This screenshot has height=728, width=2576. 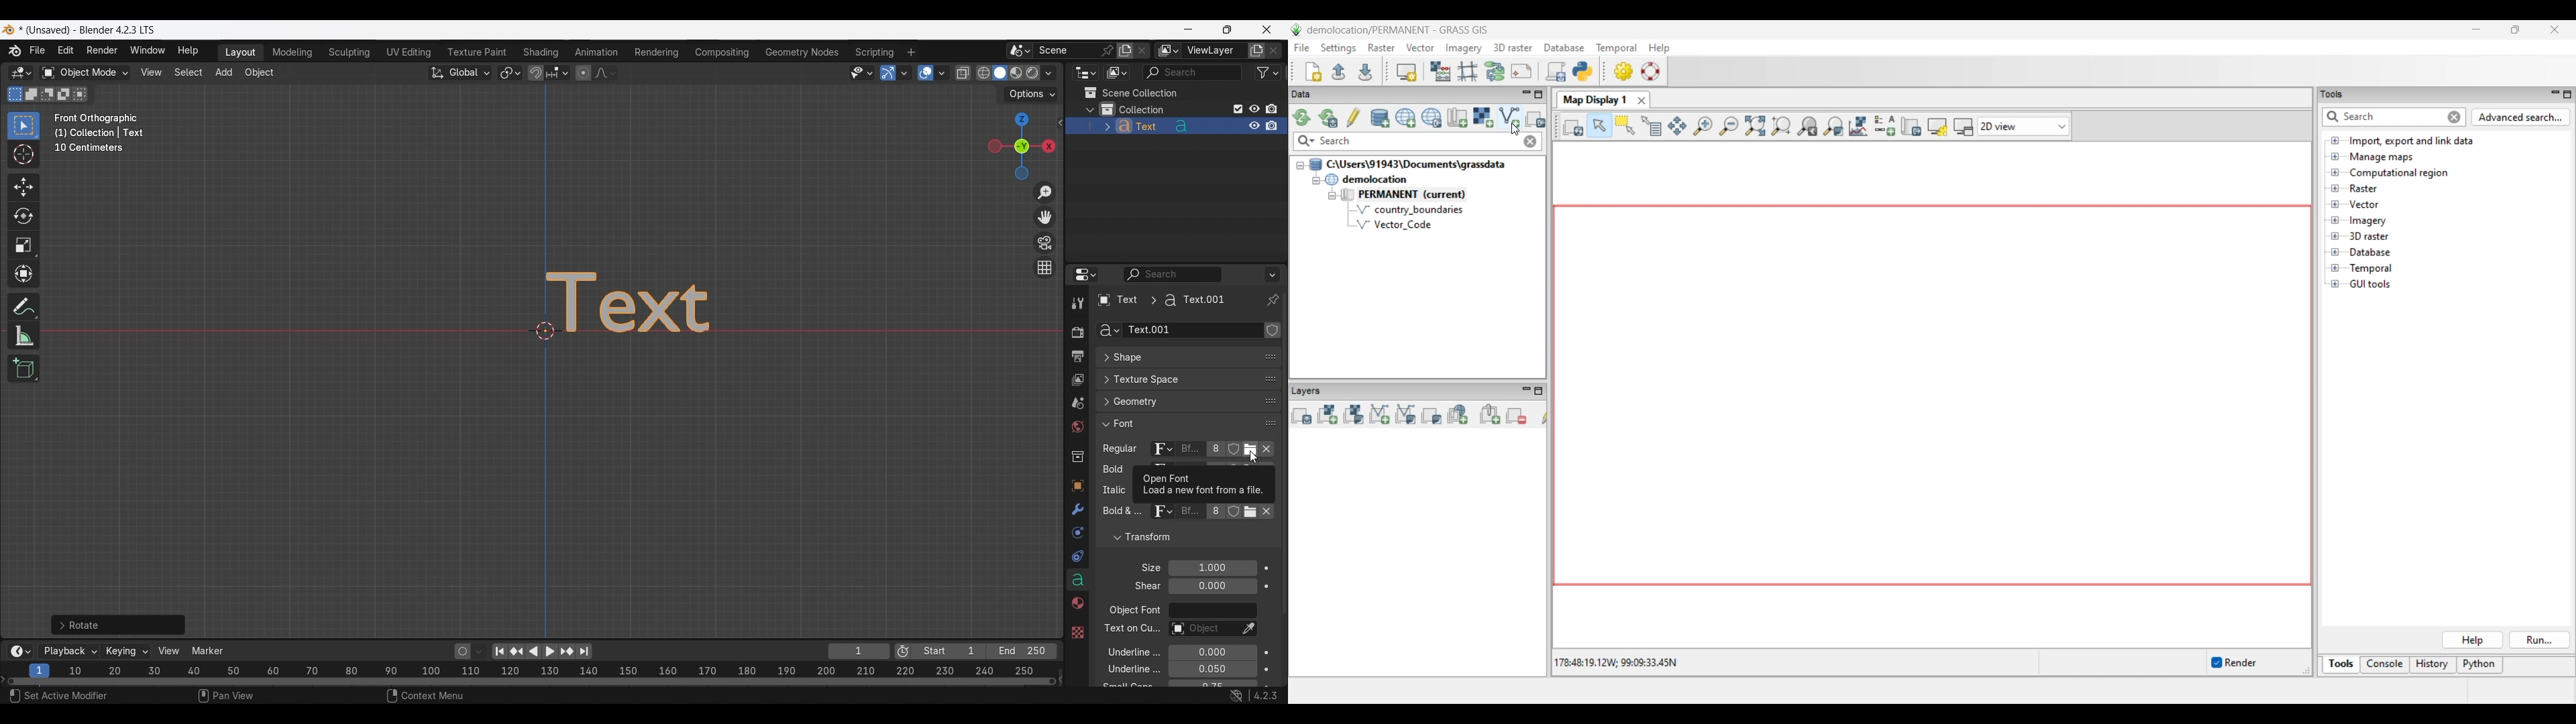 What do you see at coordinates (1301, 117) in the screenshot?
I see `Reload GRASS projects` at bounding box center [1301, 117].